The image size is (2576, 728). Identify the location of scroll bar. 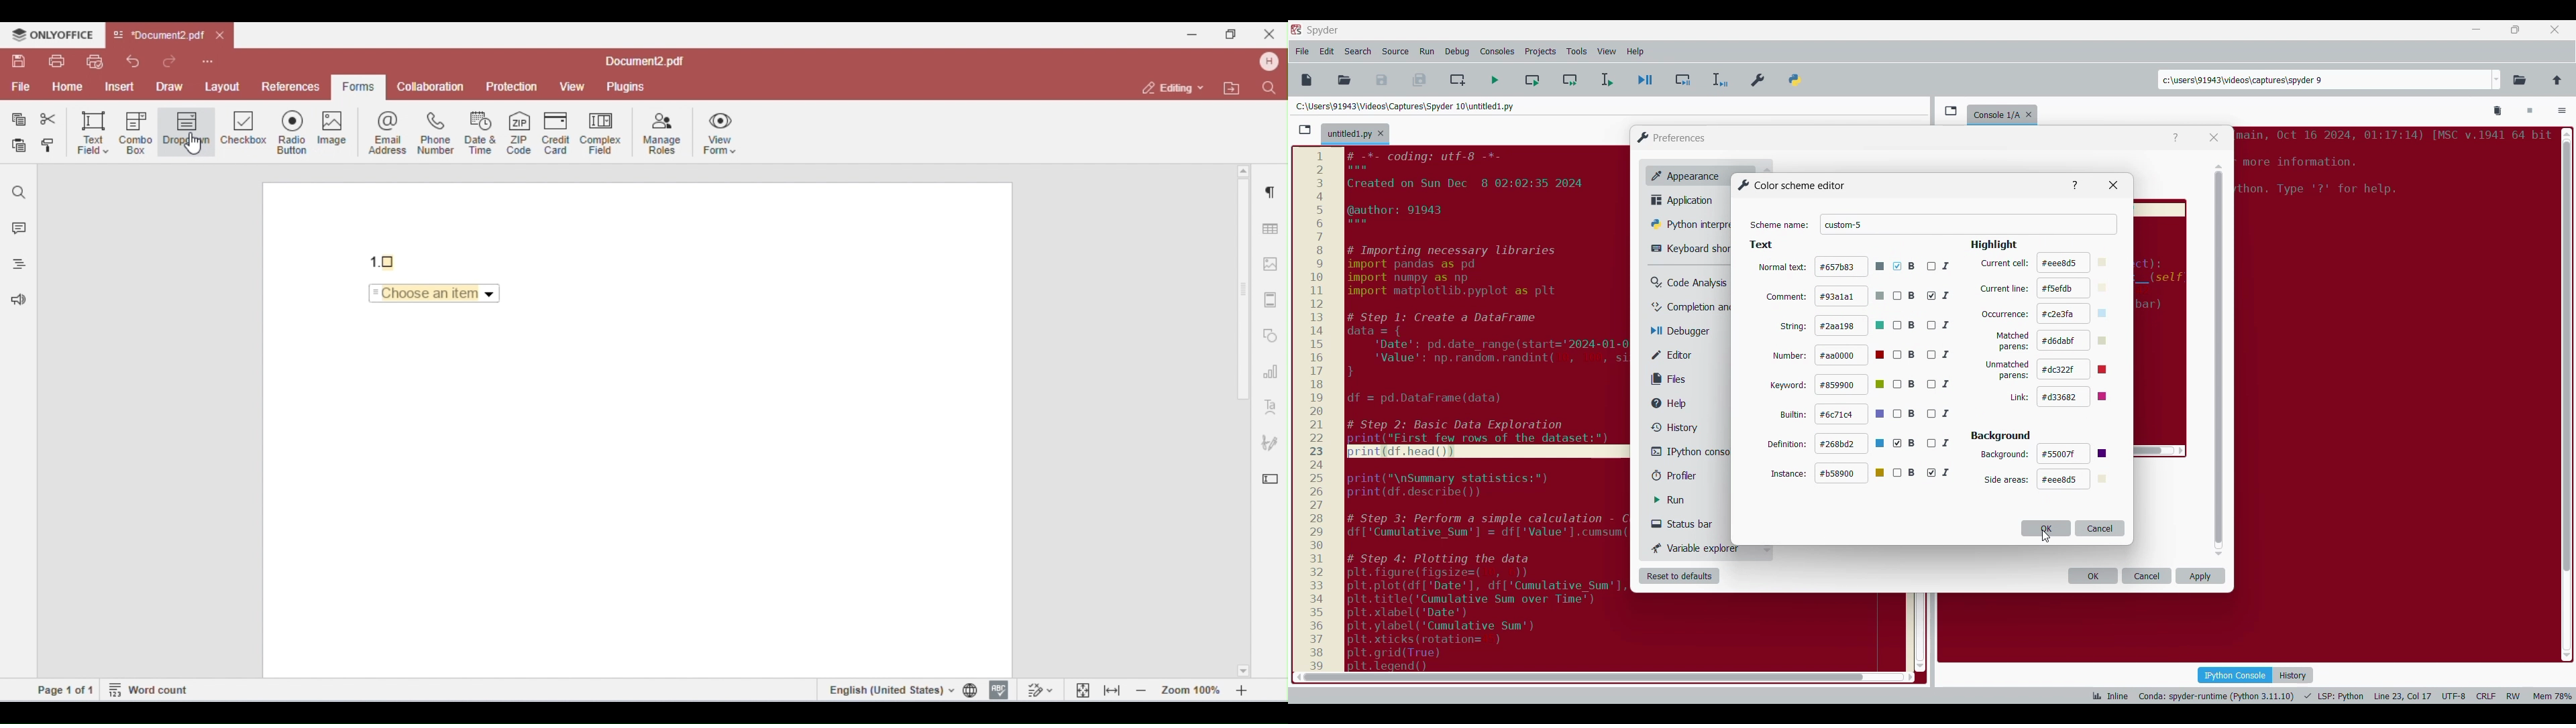
(2565, 391).